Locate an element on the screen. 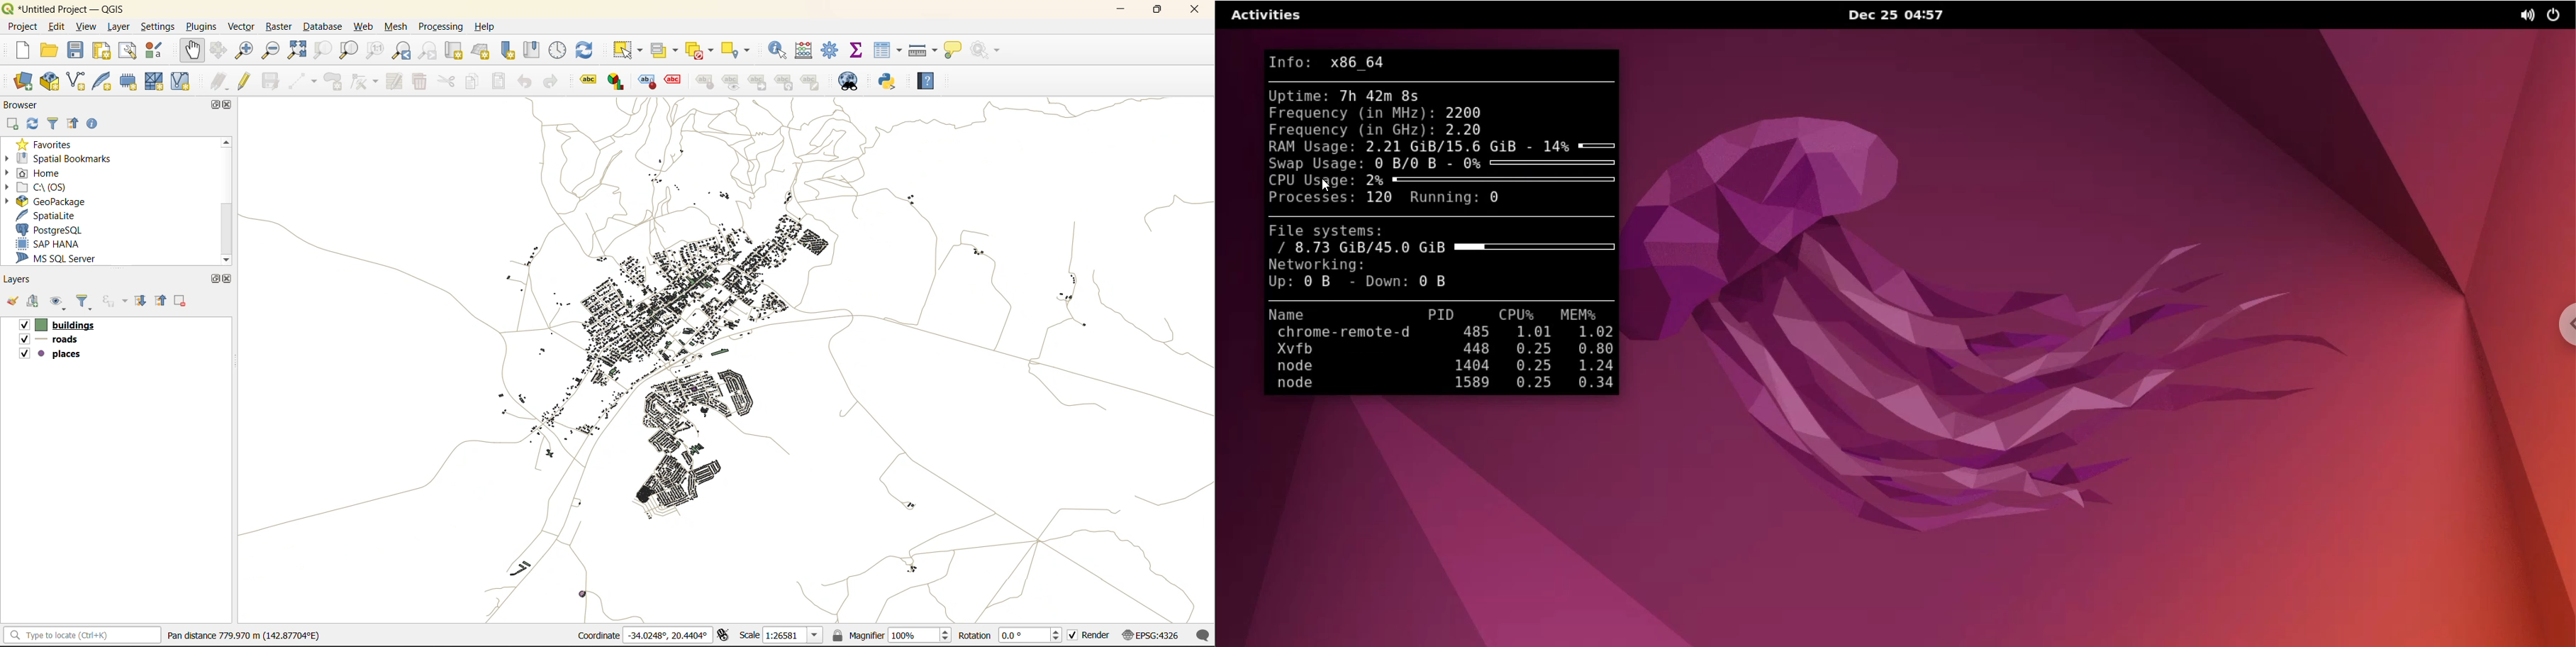 This screenshot has width=2576, height=672. remove is located at coordinates (182, 301).